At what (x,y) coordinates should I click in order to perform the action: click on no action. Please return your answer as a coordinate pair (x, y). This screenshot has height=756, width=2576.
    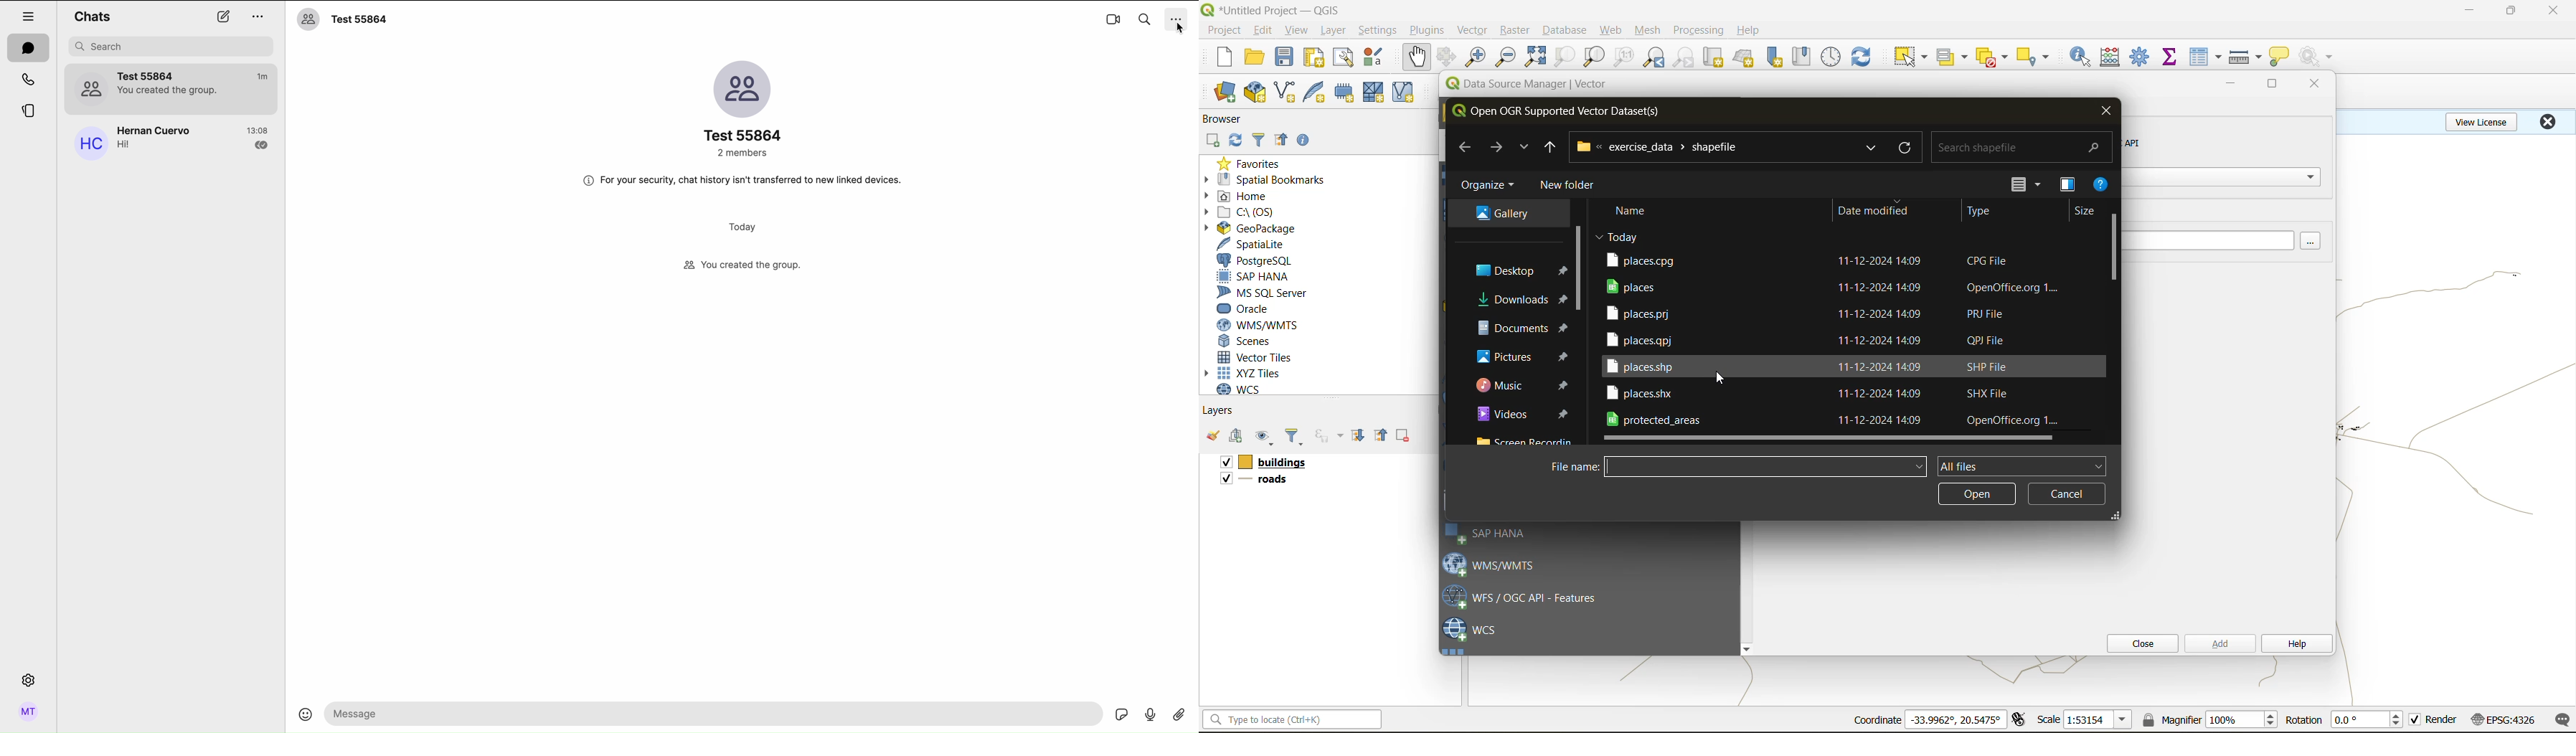
    Looking at the image, I should click on (2318, 57).